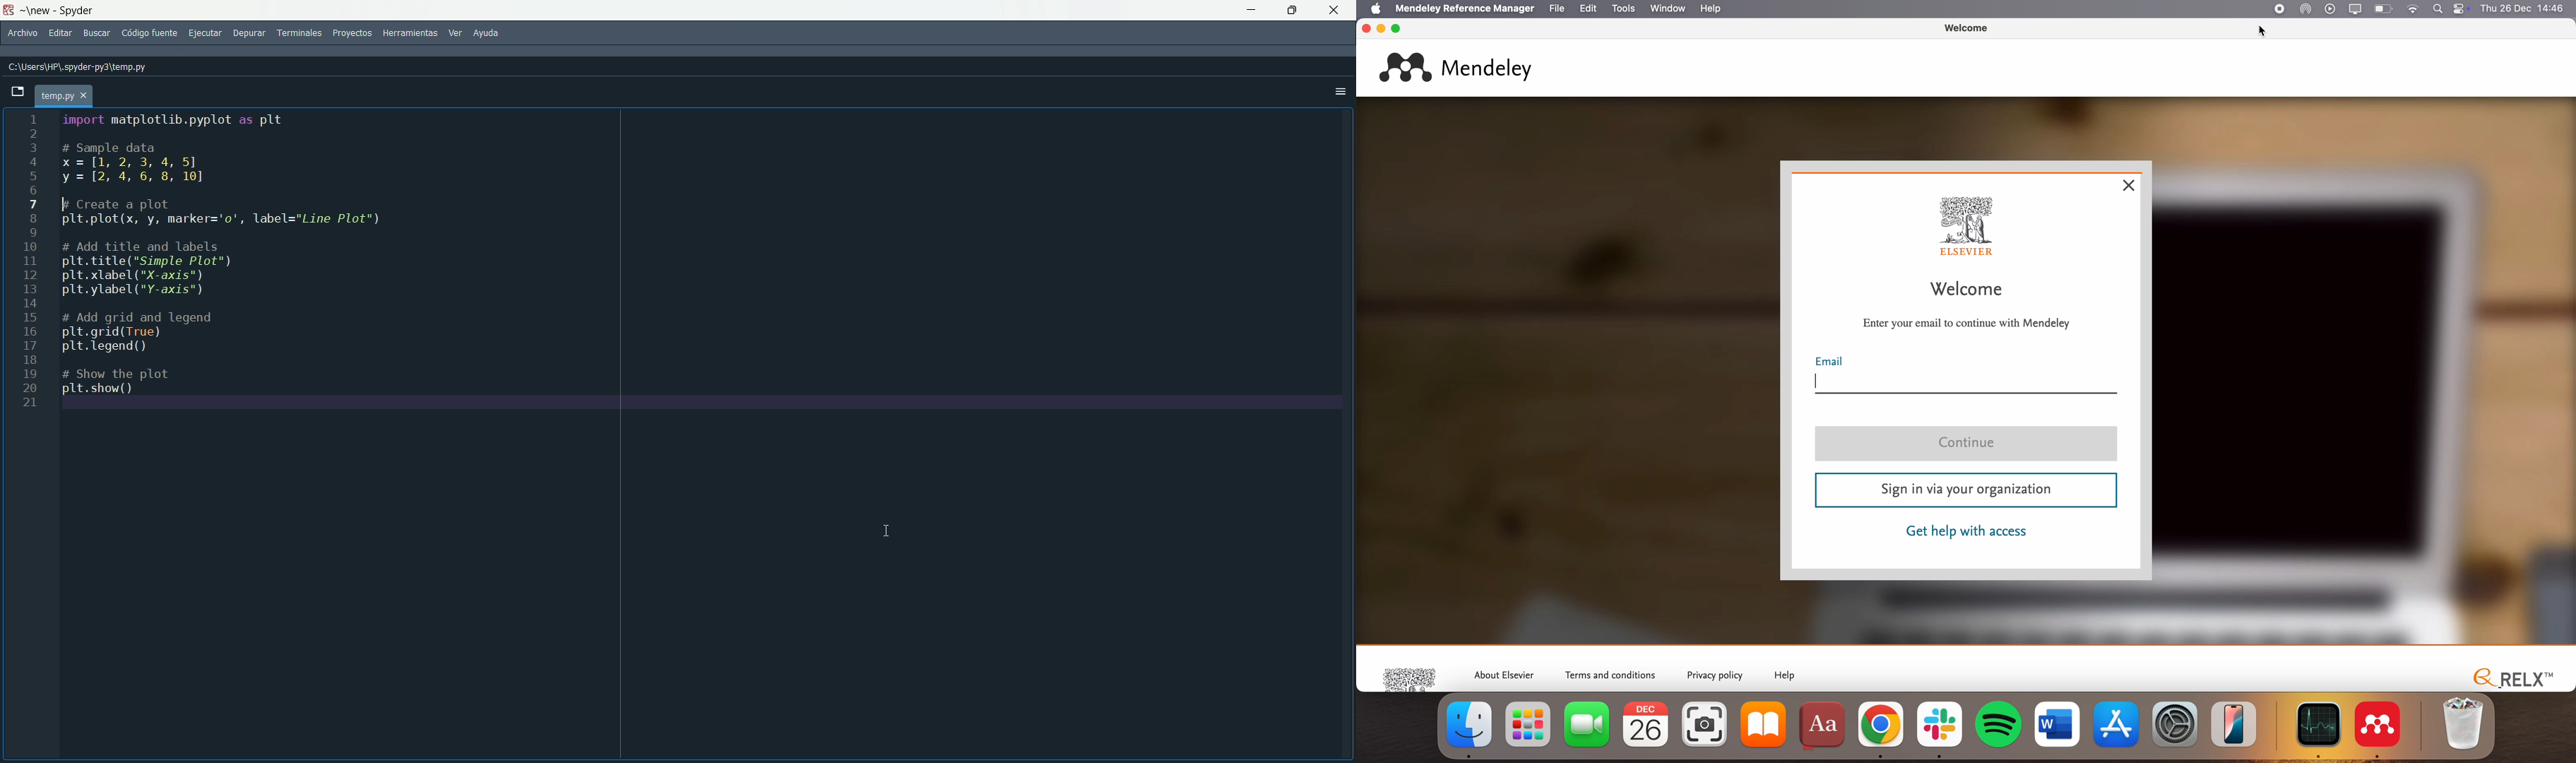 This screenshot has width=2576, height=784. What do you see at coordinates (10, 12) in the screenshot?
I see `app icon` at bounding box center [10, 12].